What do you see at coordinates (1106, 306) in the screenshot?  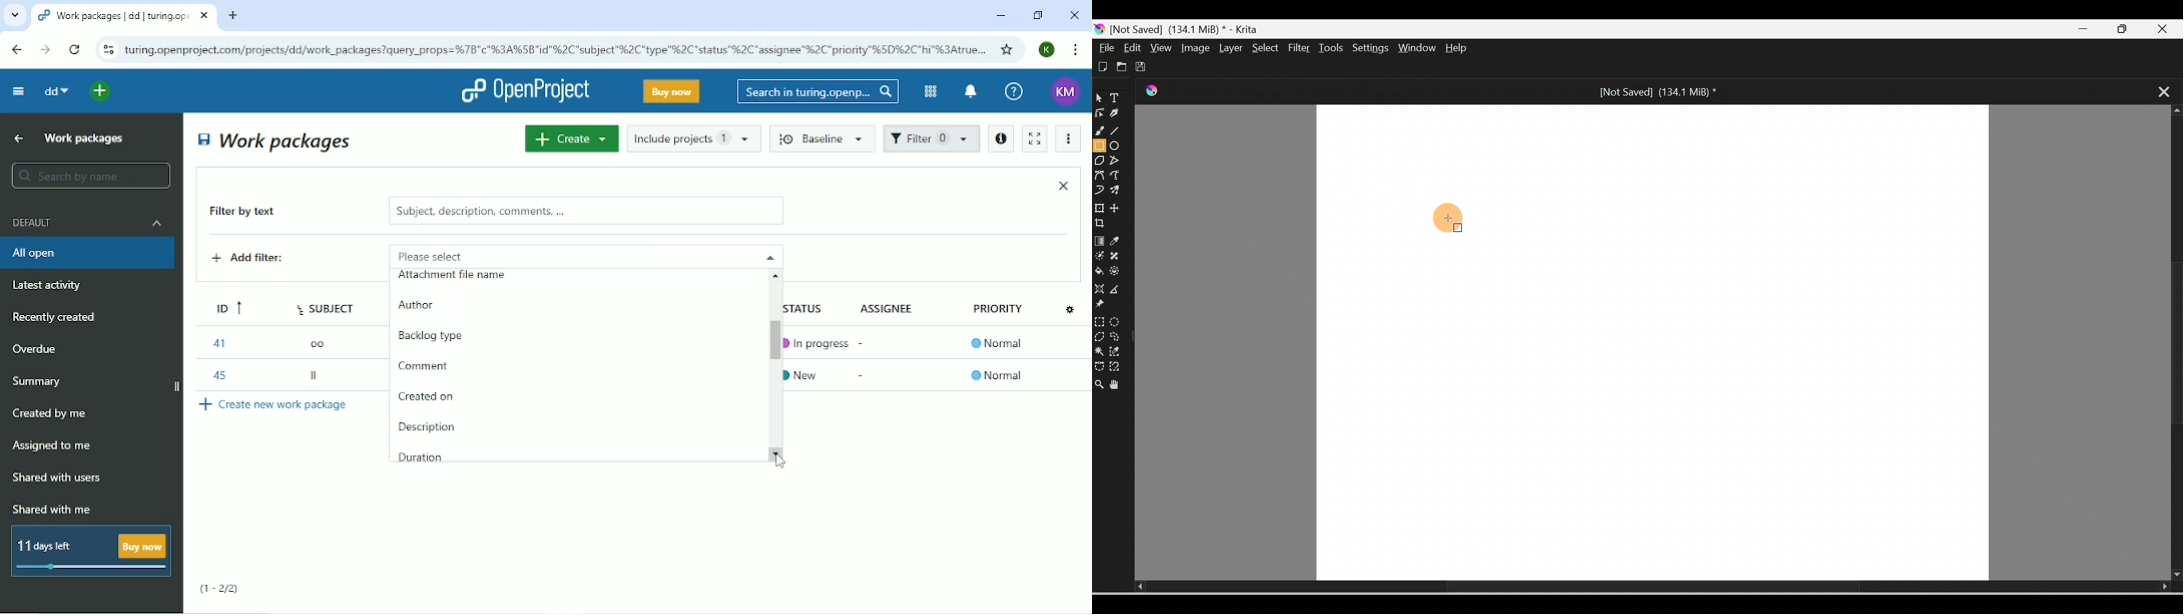 I see `Reference images tool` at bounding box center [1106, 306].